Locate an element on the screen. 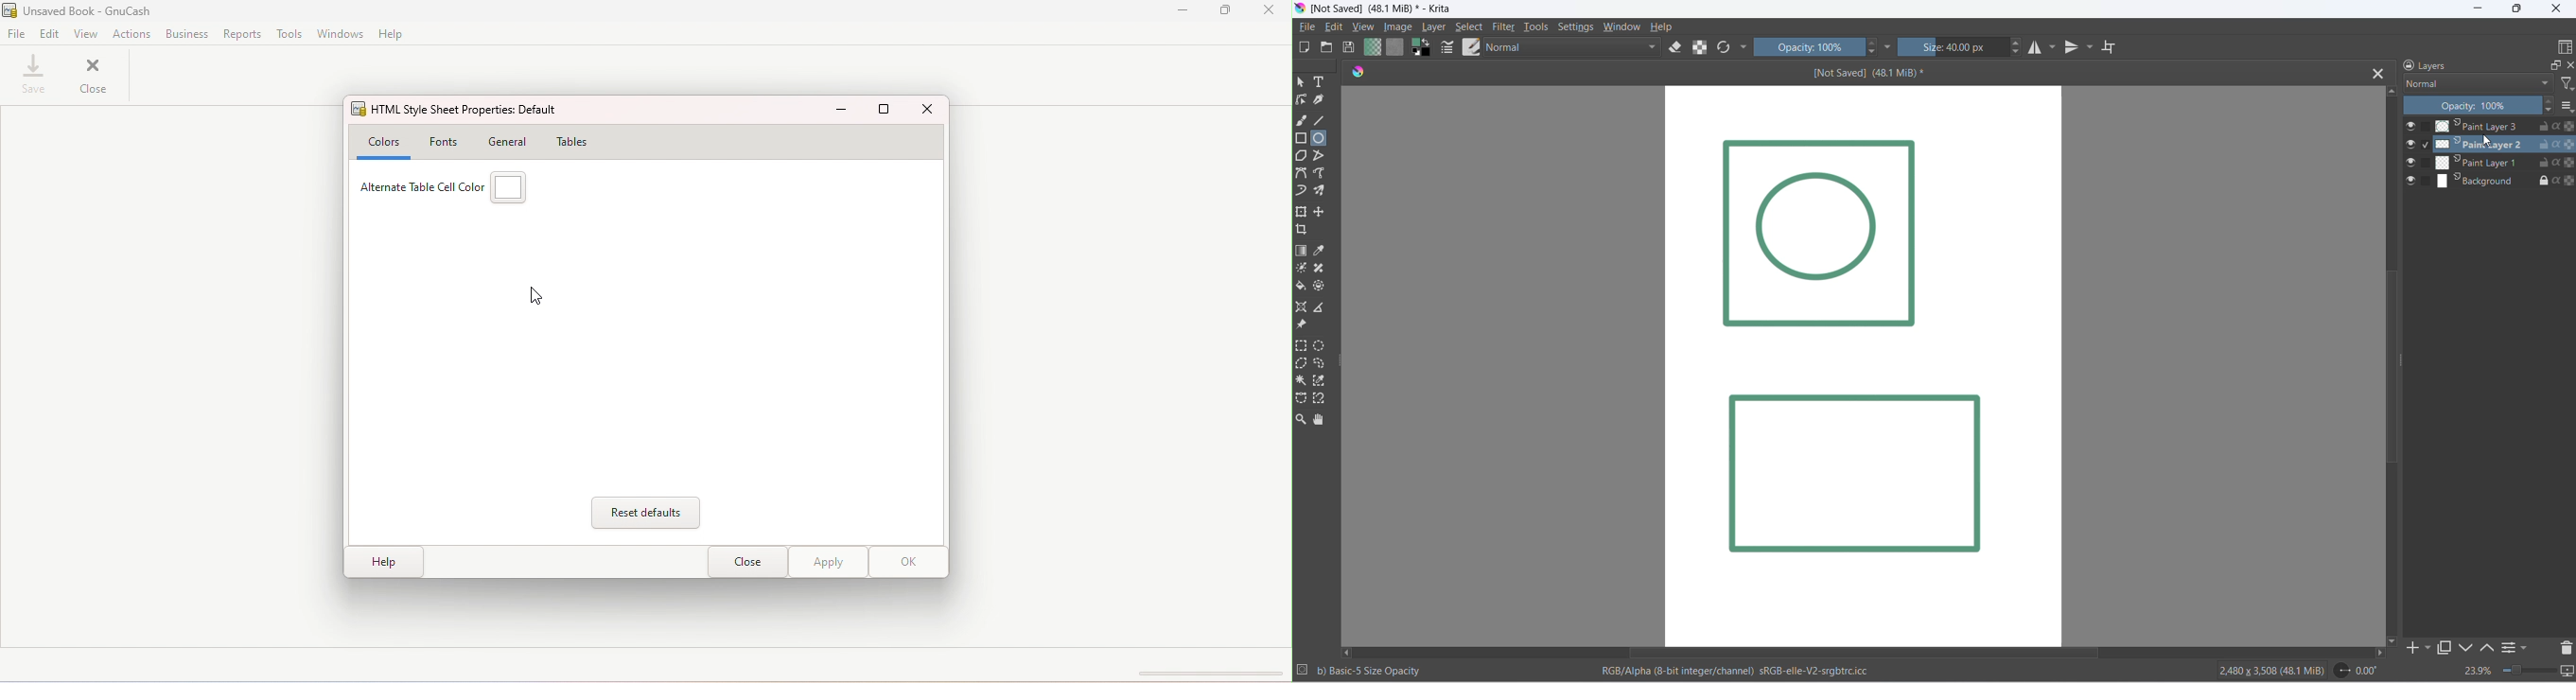  save is located at coordinates (34, 79).